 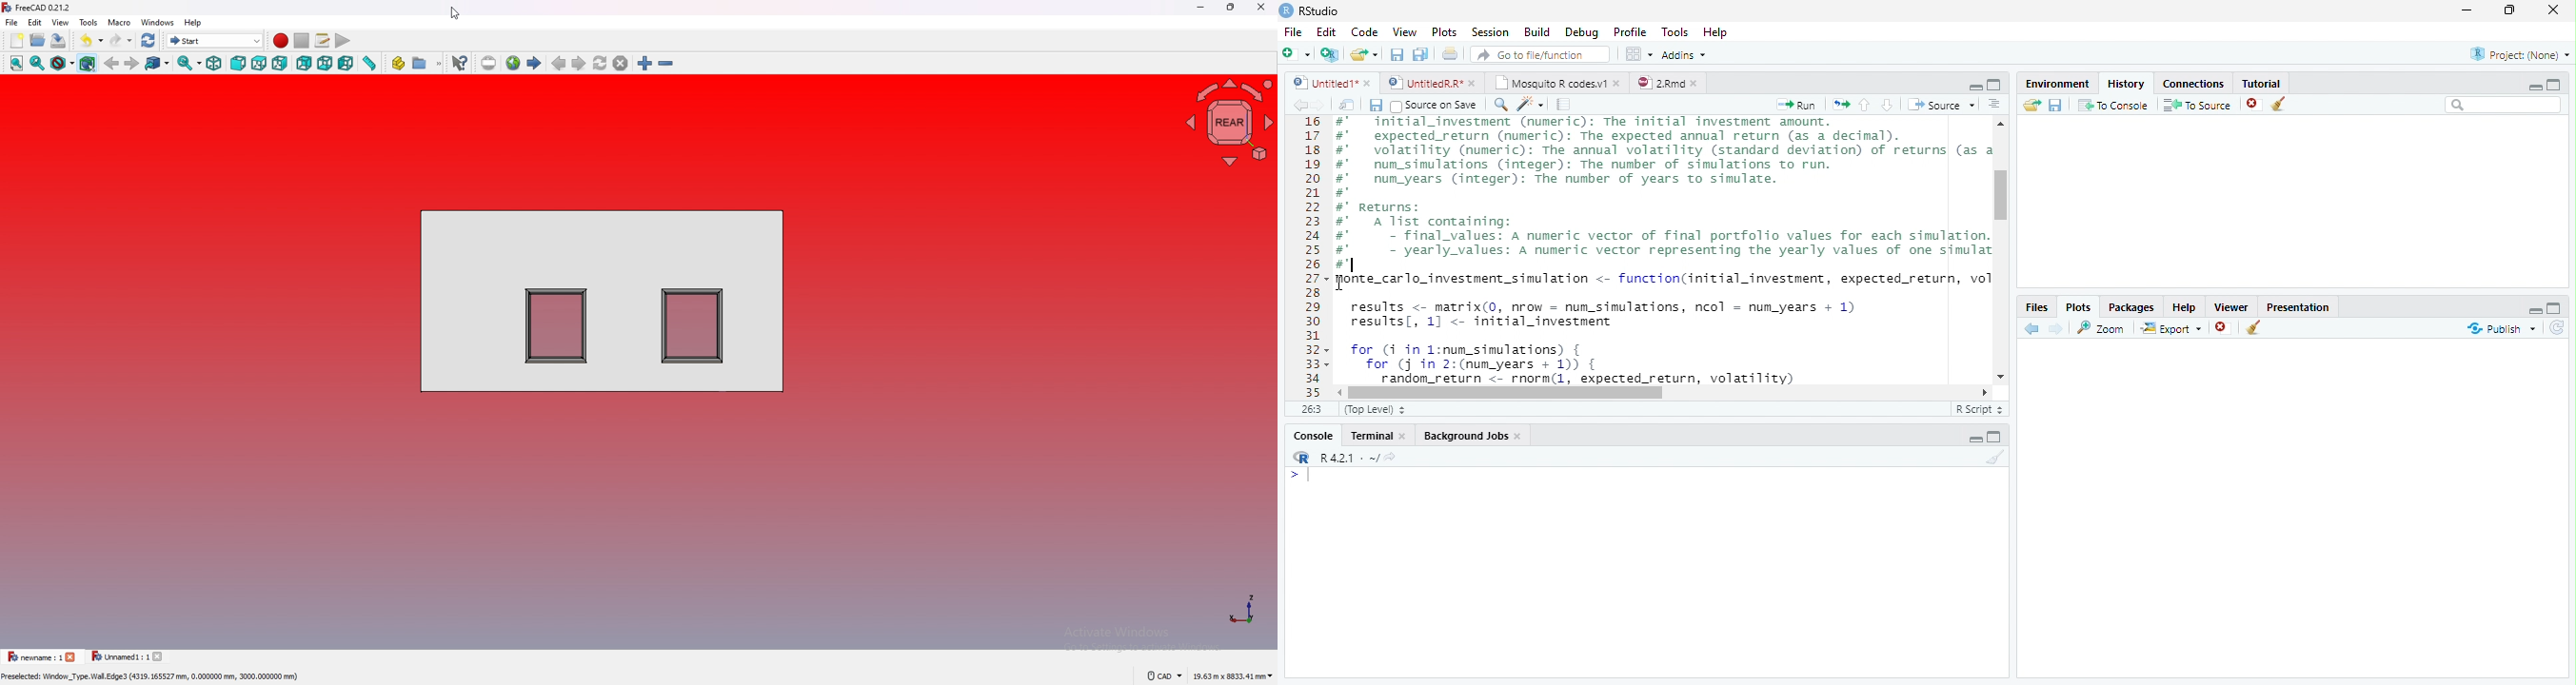 What do you see at coordinates (2190, 82) in the screenshot?
I see `‘Connections` at bounding box center [2190, 82].